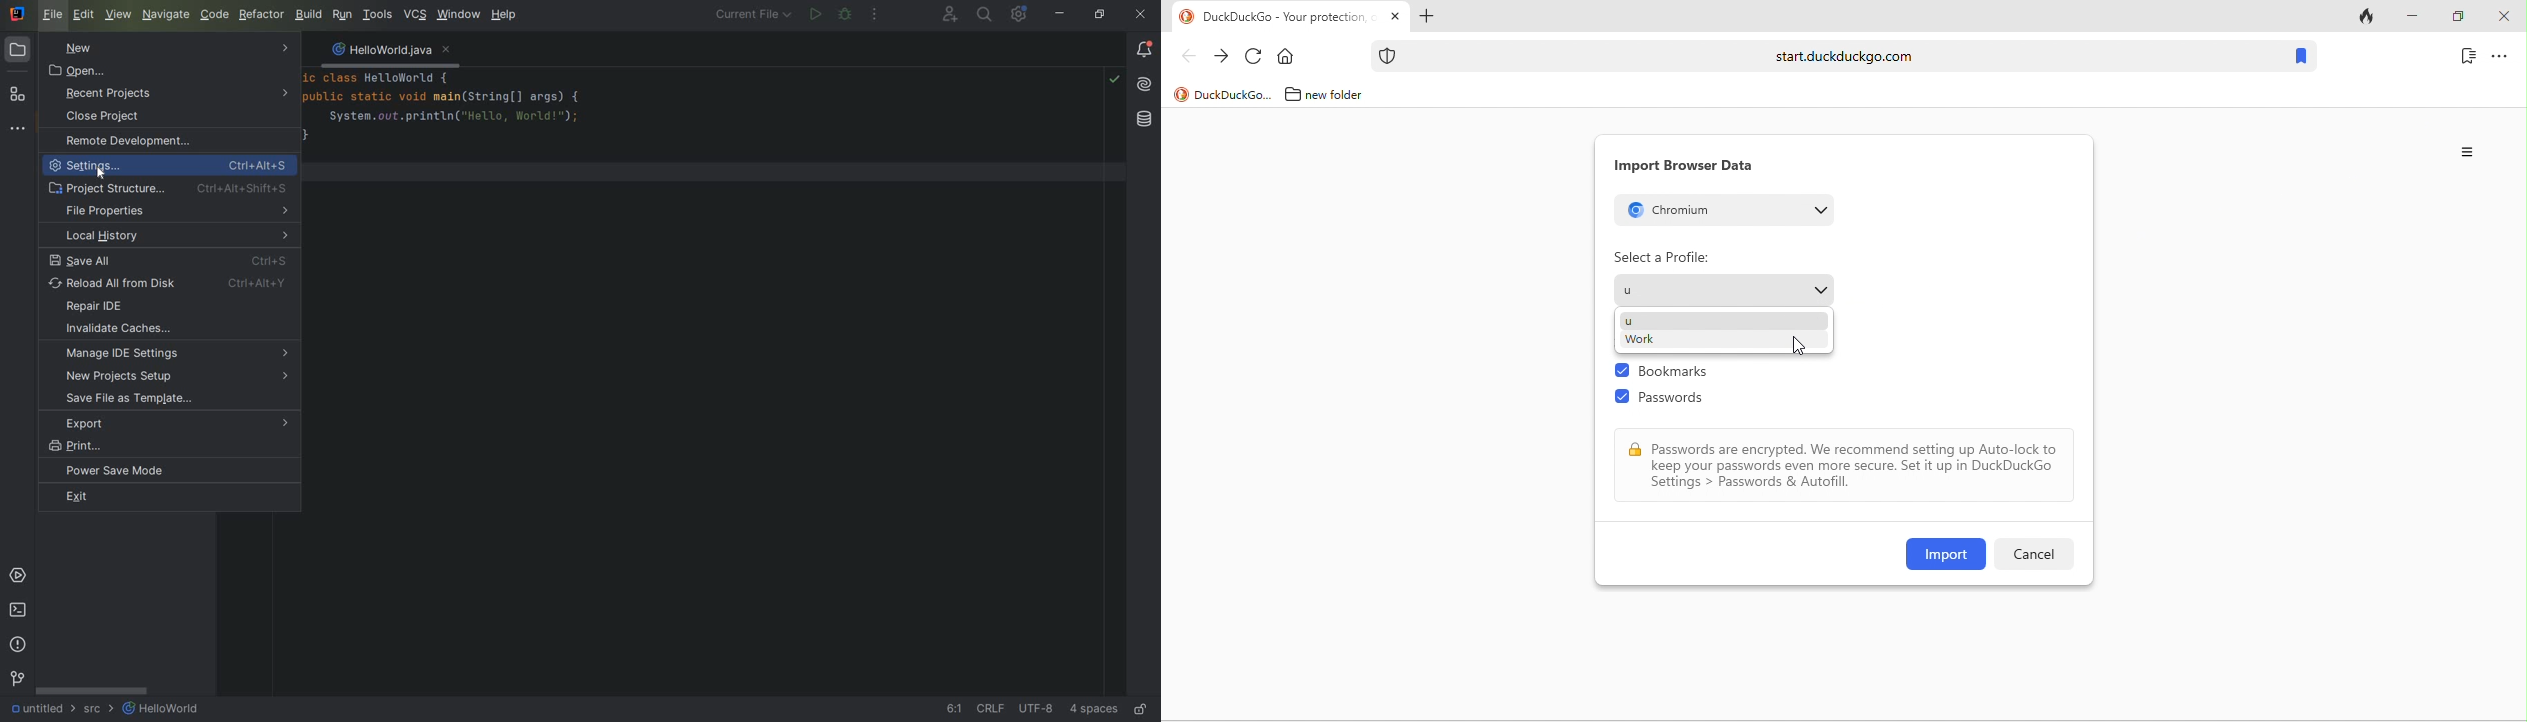 The width and height of the screenshot is (2548, 728). I want to click on OPEN, so click(169, 71).